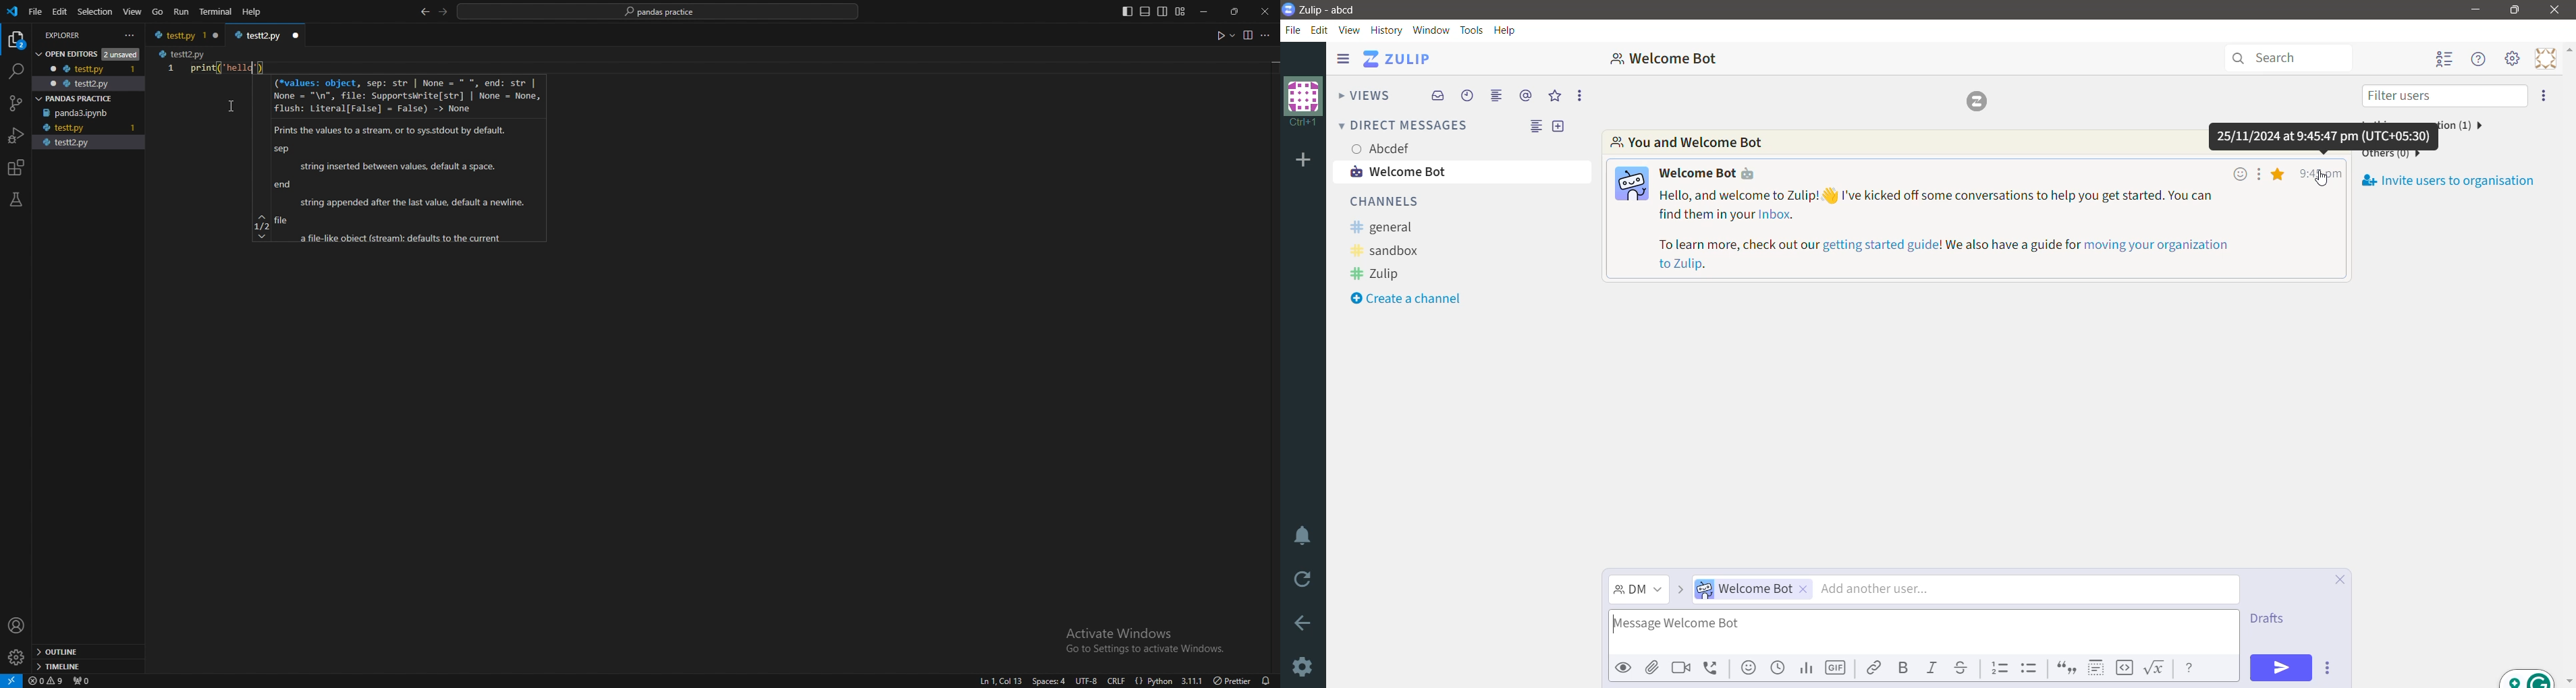  Describe the element at coordinates (17, 168) in the screenshot. I see `extensions` at that location.